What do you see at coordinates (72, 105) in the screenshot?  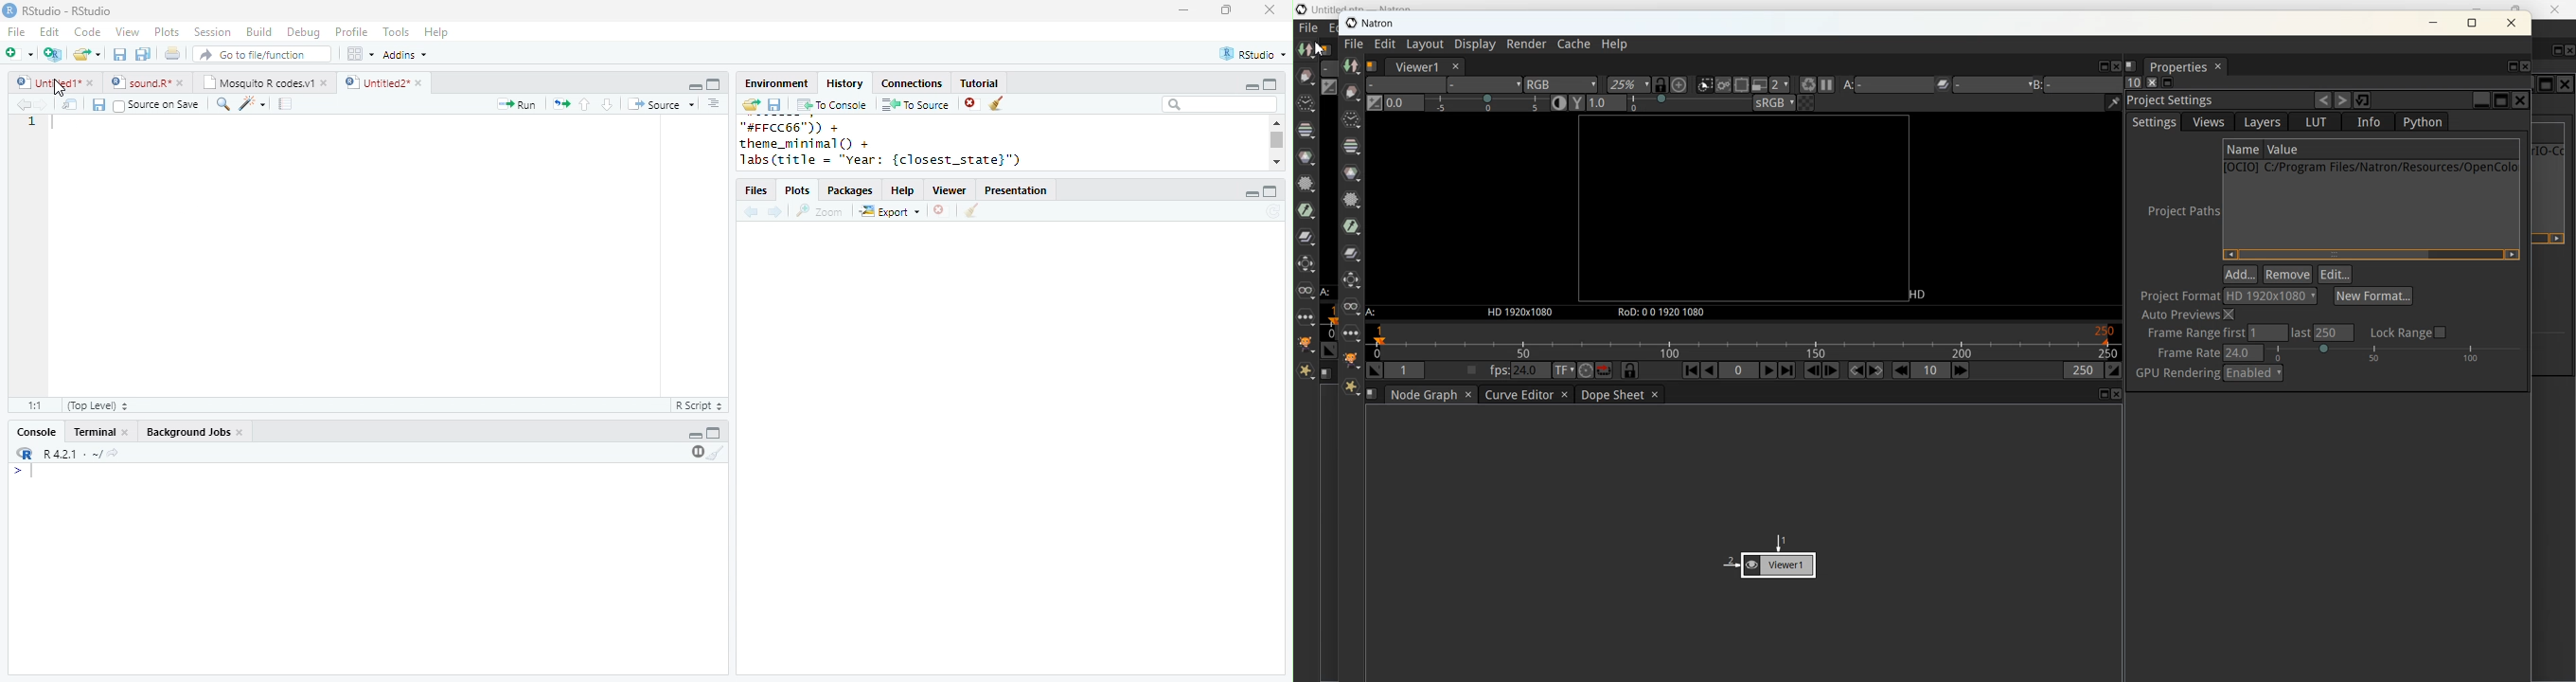 I see `show in new window` at bounding box center [72, 105].